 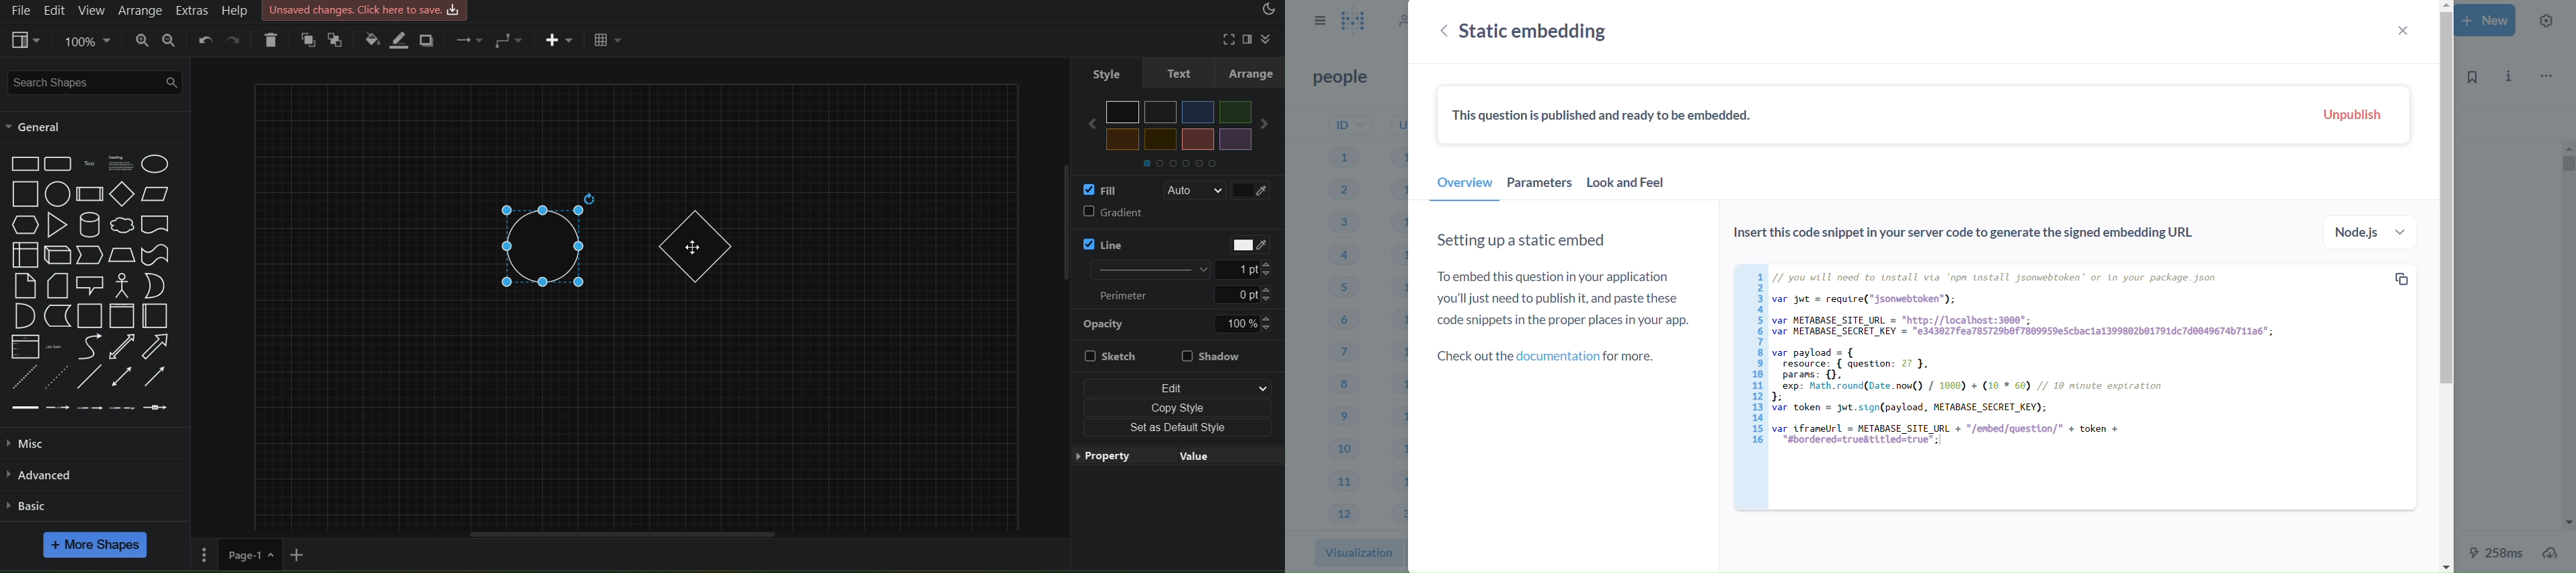 I want to click on Parallelogram, so click(x=162, y=194).